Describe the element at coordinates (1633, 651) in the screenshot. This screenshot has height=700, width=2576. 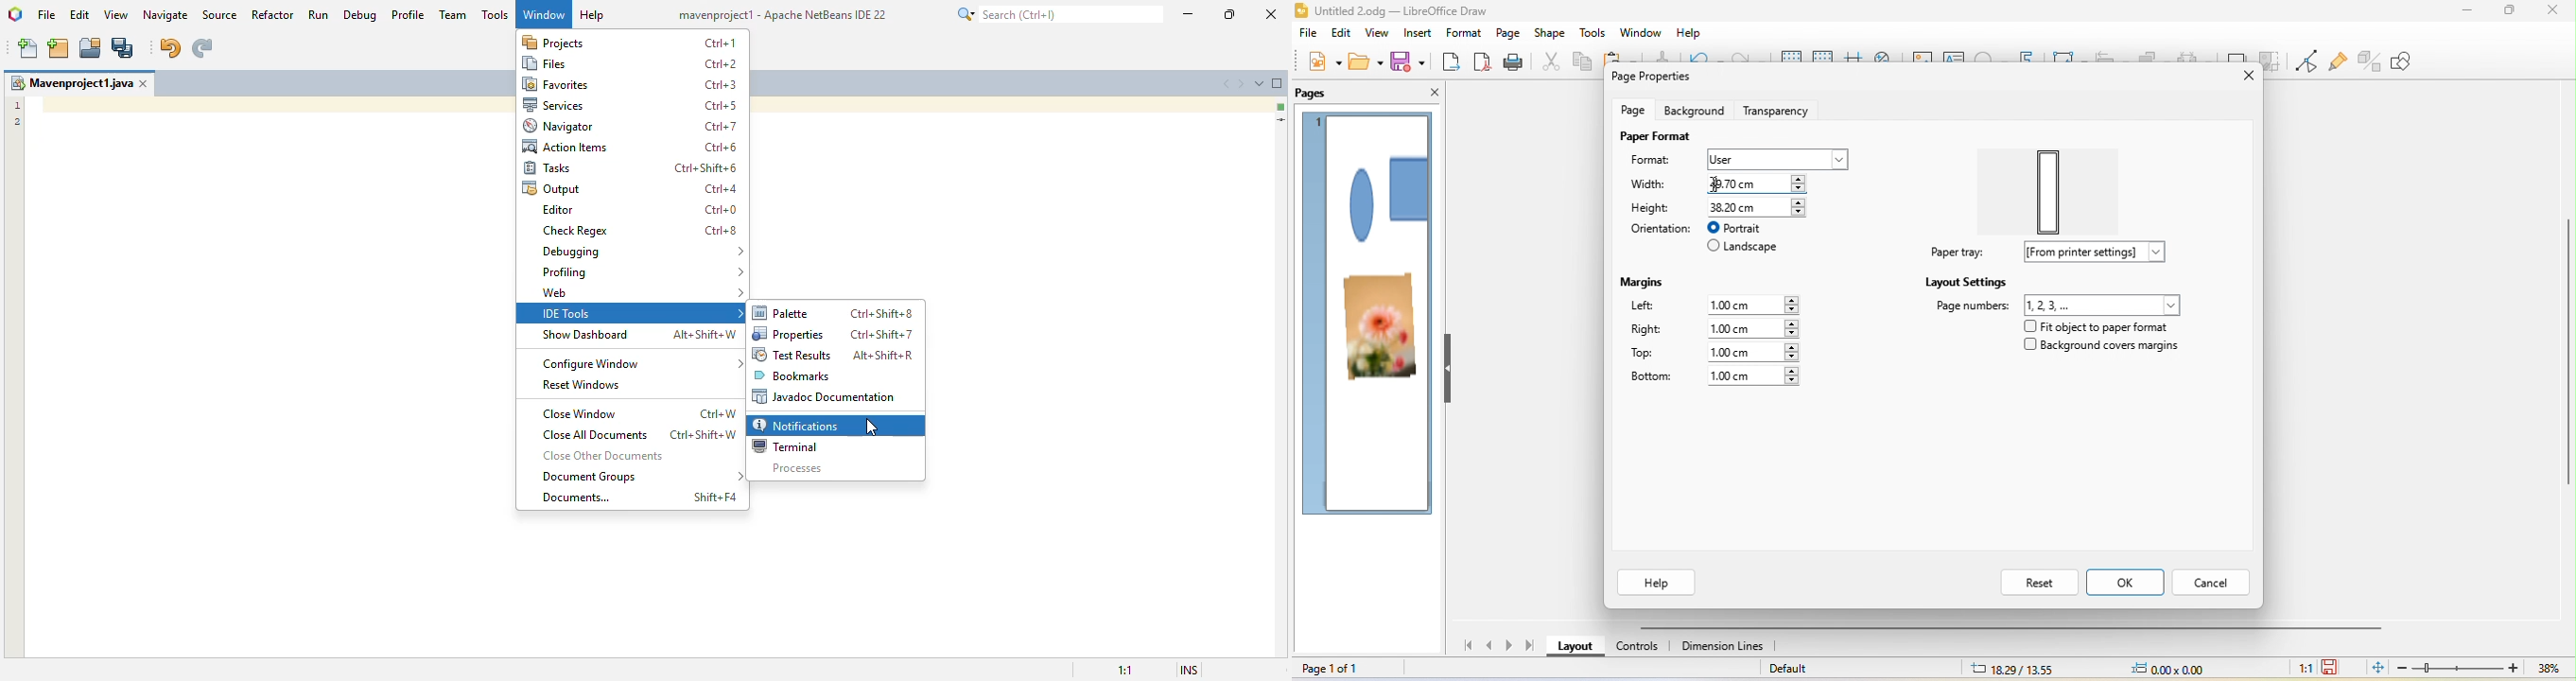
I see `controls` at that location.